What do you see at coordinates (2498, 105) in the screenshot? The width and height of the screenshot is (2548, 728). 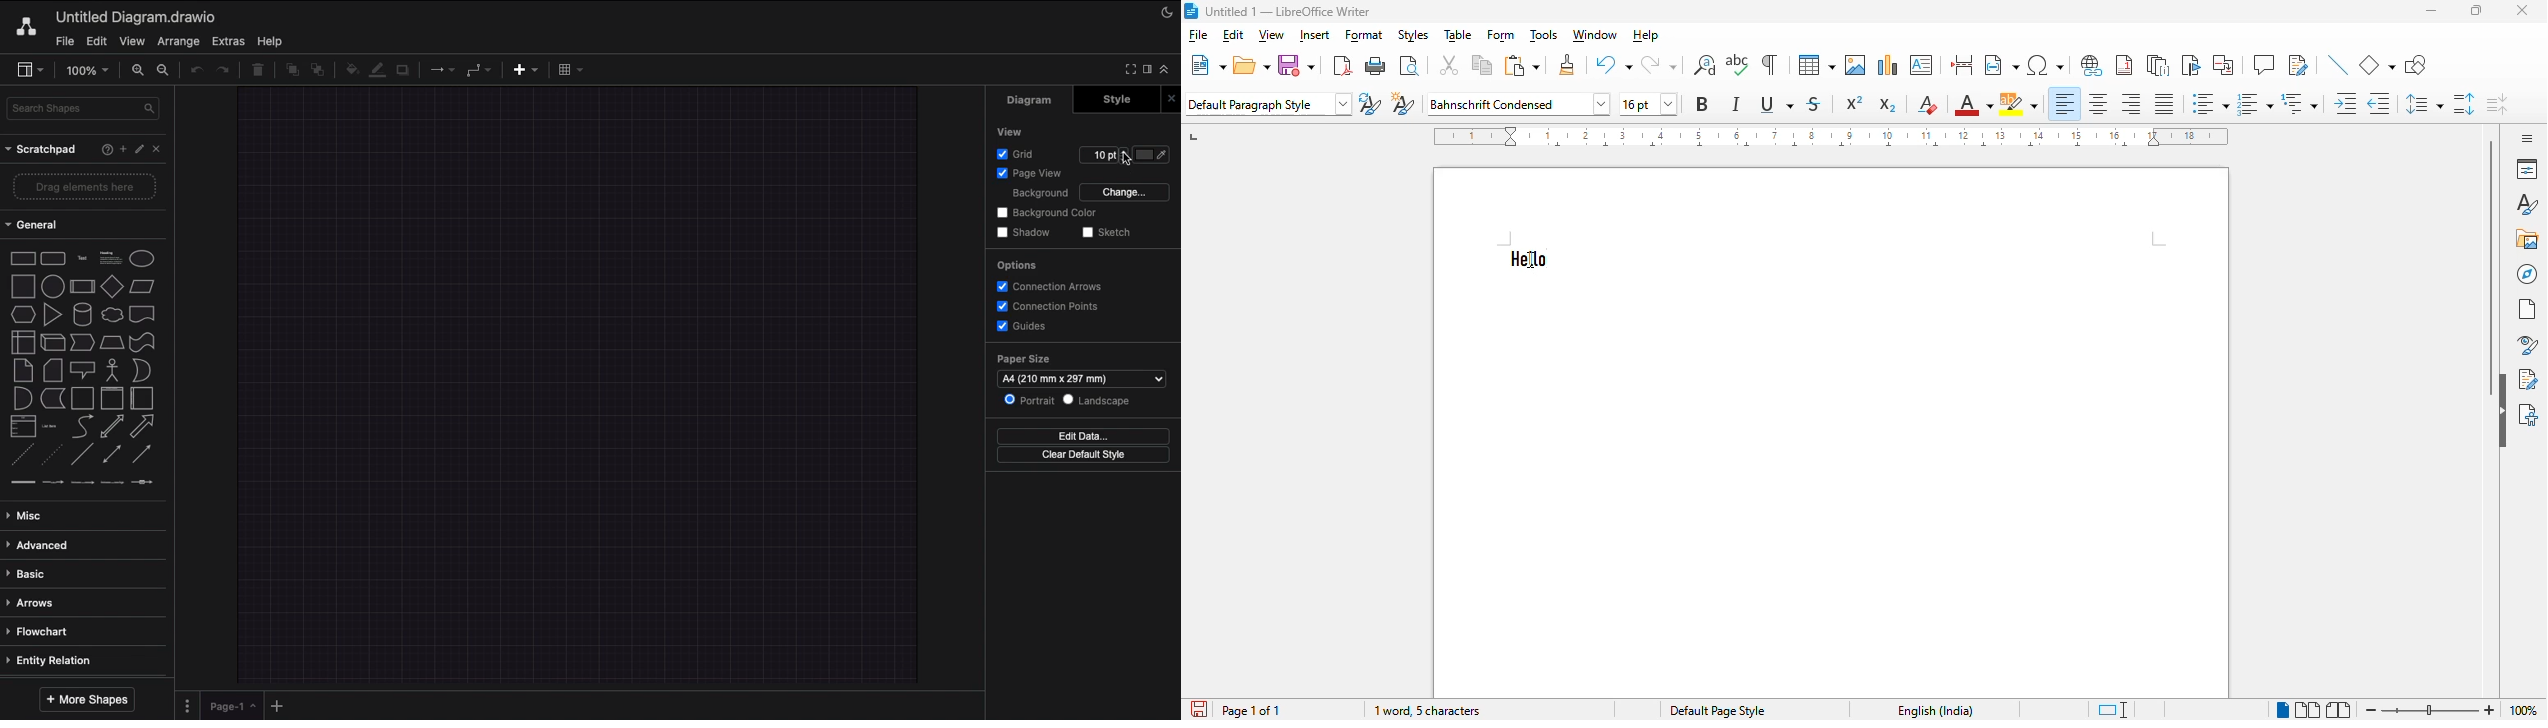 I see `decrease paragraph spacing` at bounding box center [2498, 105].